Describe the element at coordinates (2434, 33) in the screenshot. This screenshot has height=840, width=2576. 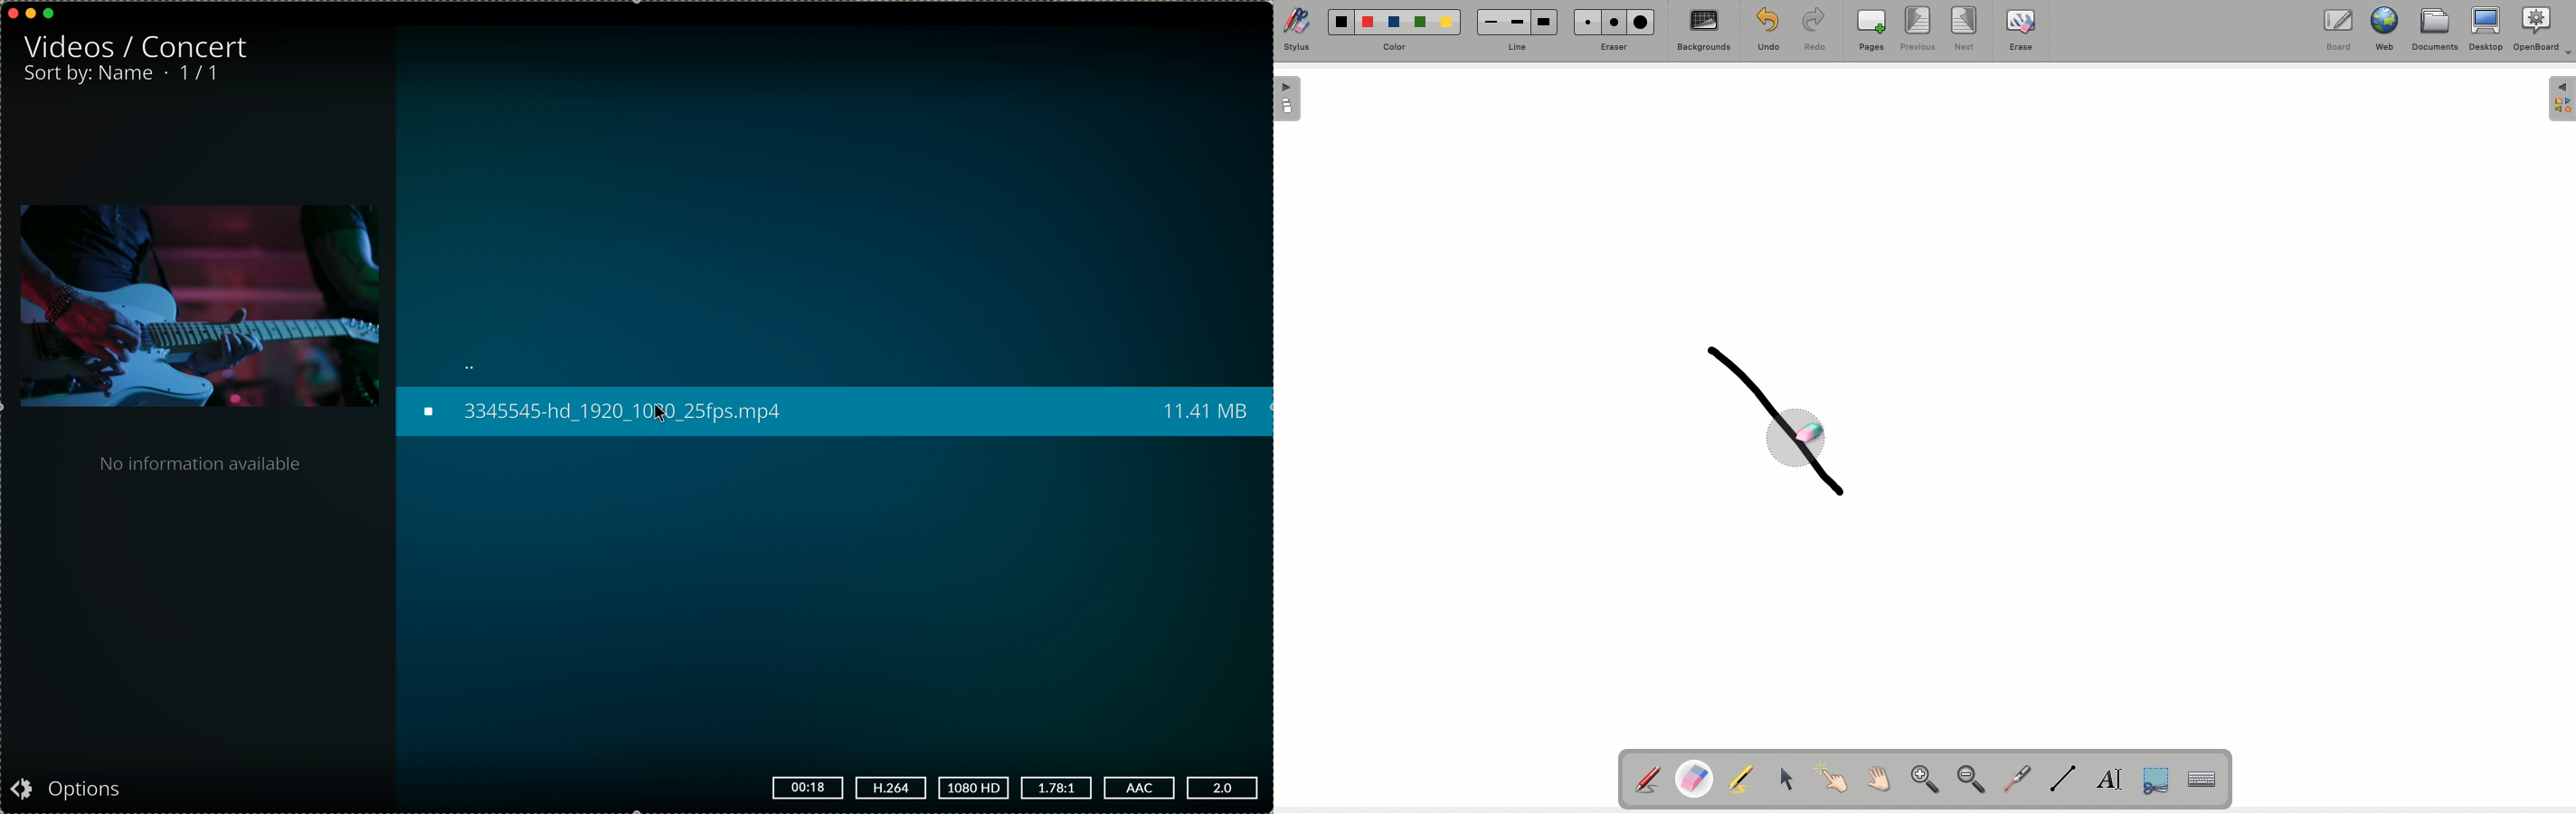
I see `Documents` at that location.